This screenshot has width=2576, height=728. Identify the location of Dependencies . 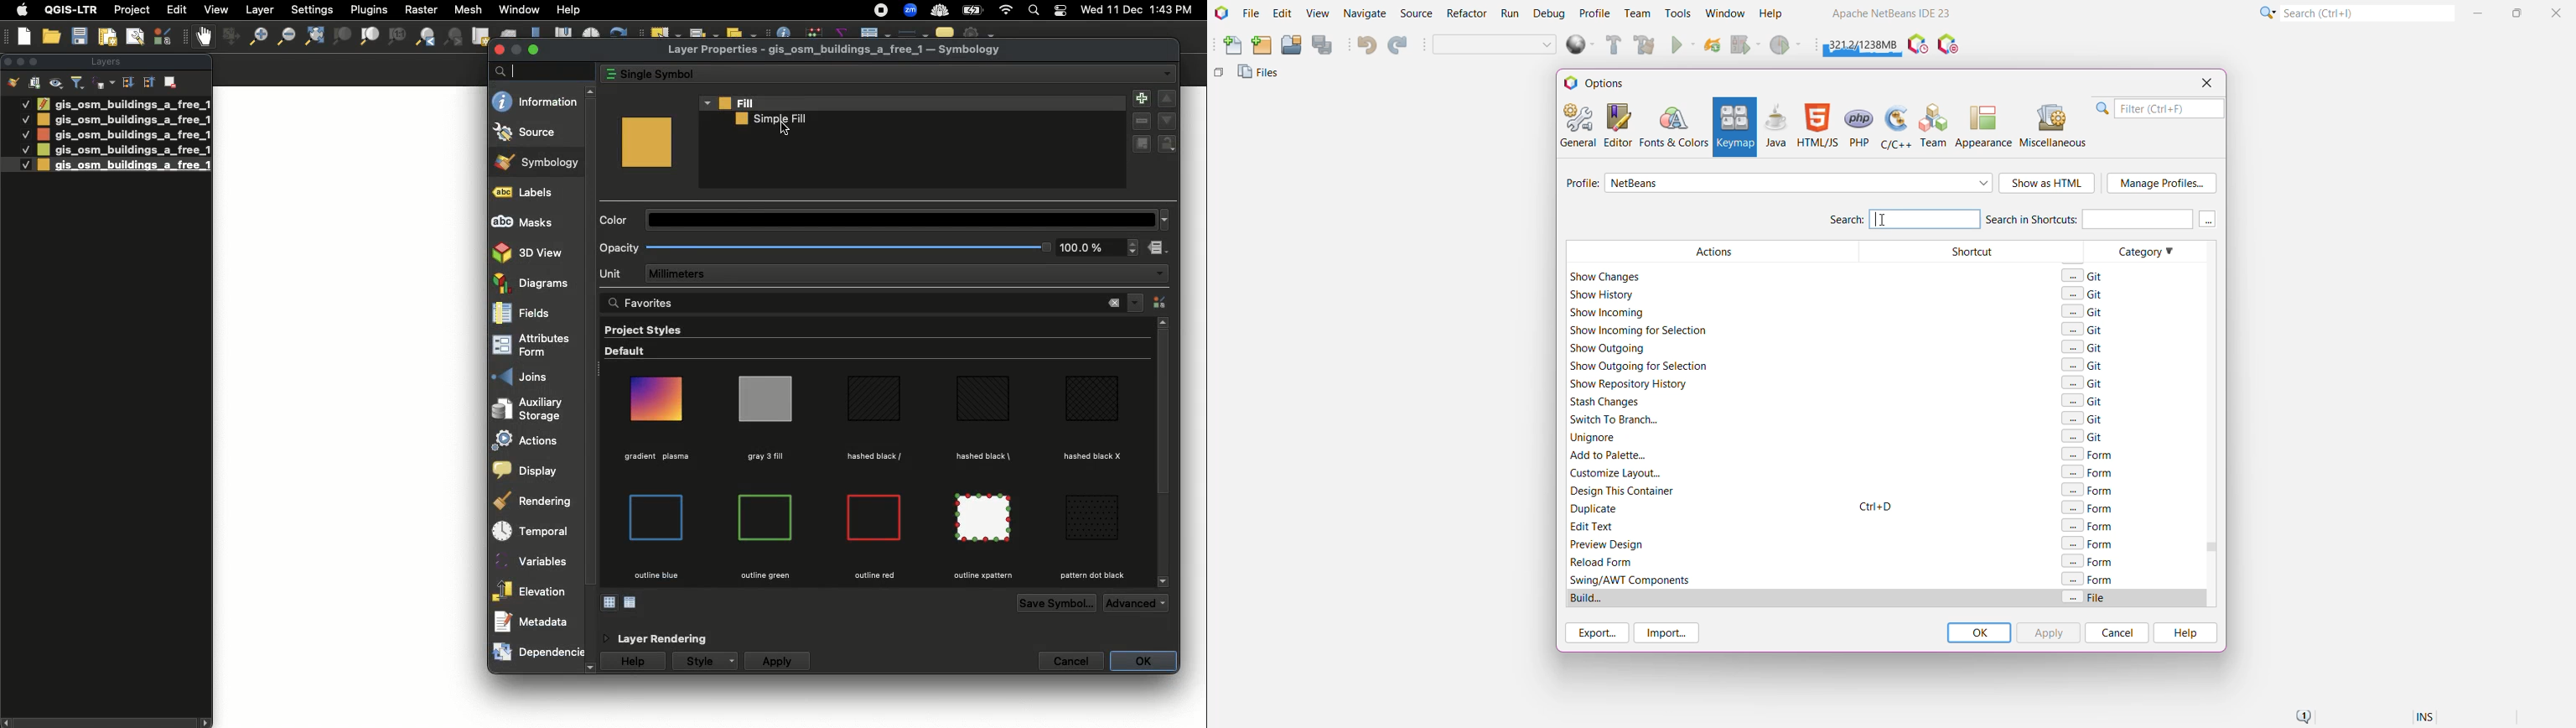
(537, 653).